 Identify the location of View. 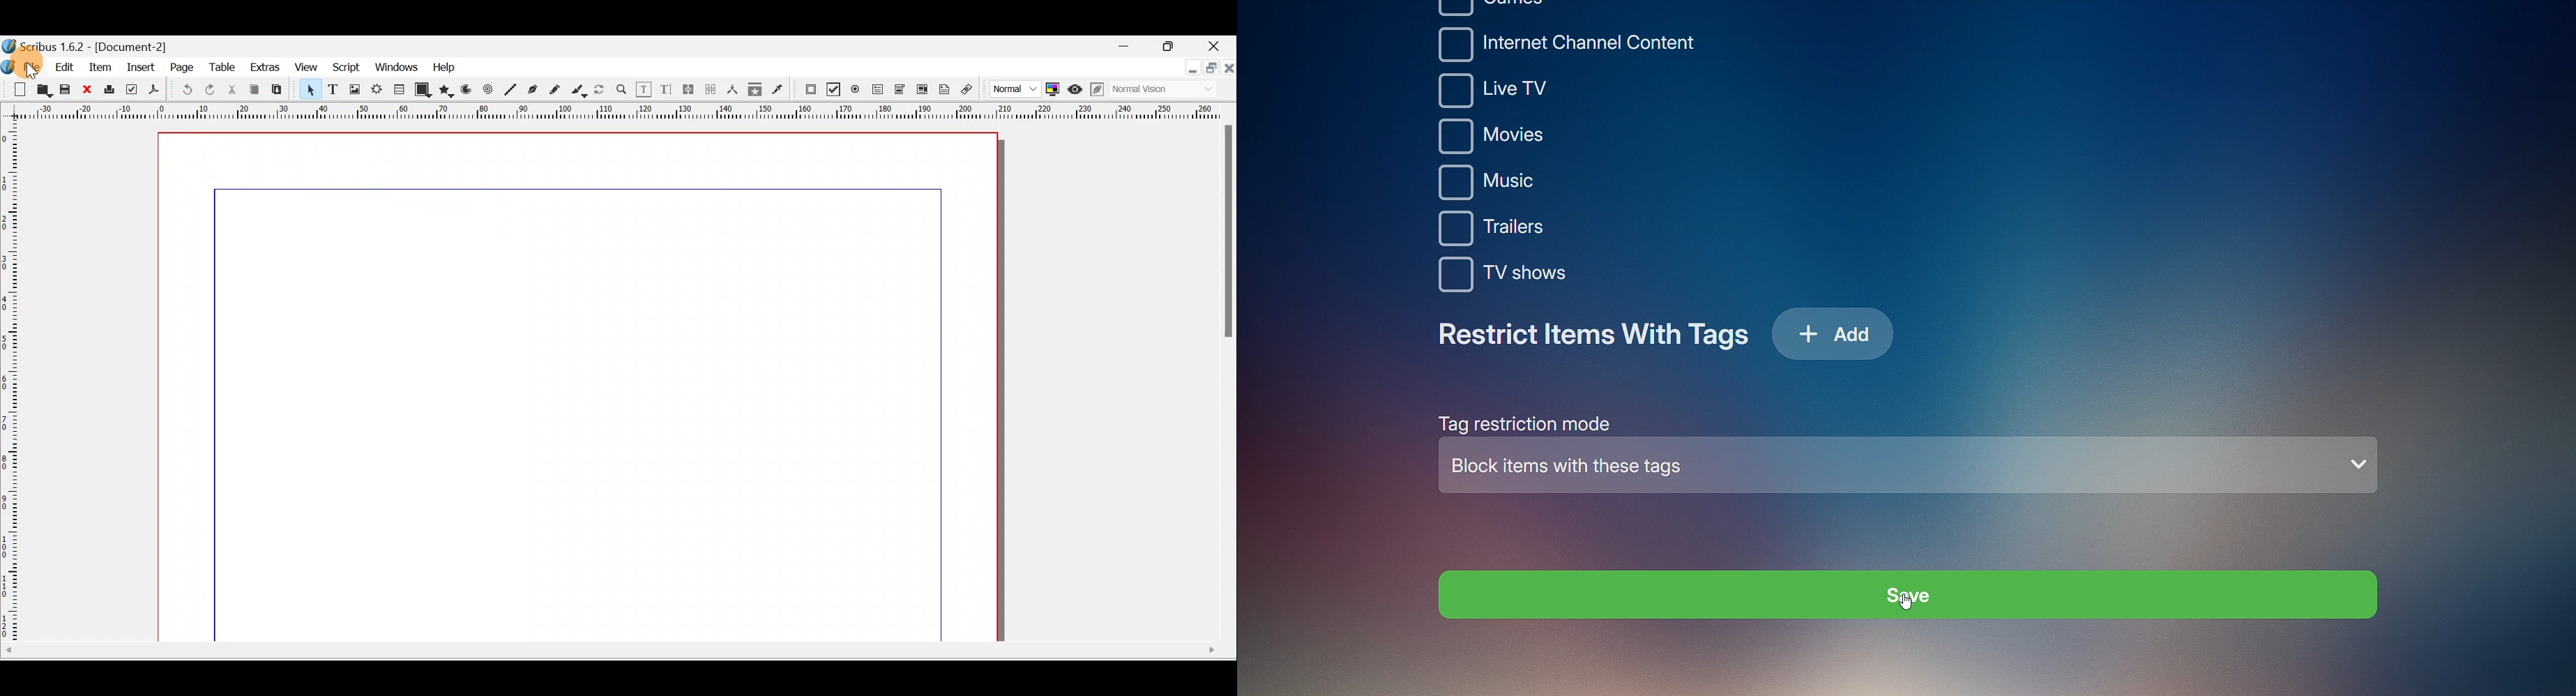
(305, 68).